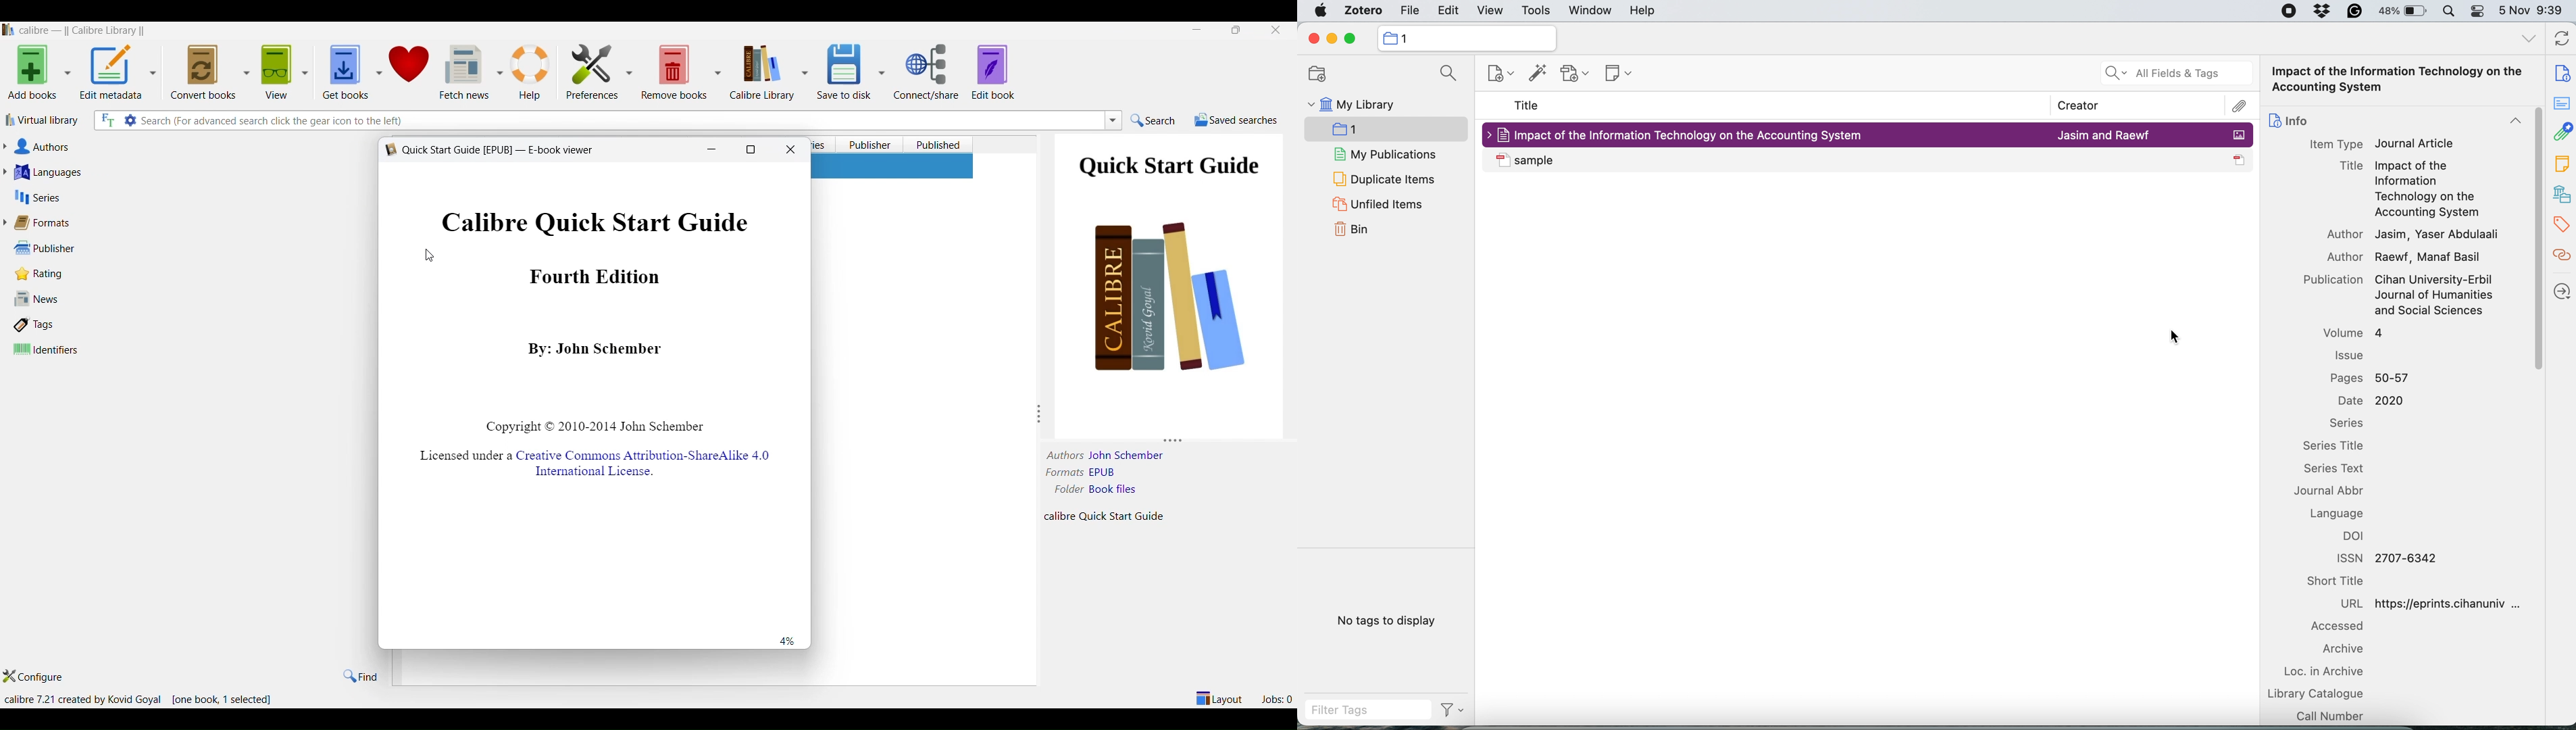  I want to click on doi, so click(2354, 536).